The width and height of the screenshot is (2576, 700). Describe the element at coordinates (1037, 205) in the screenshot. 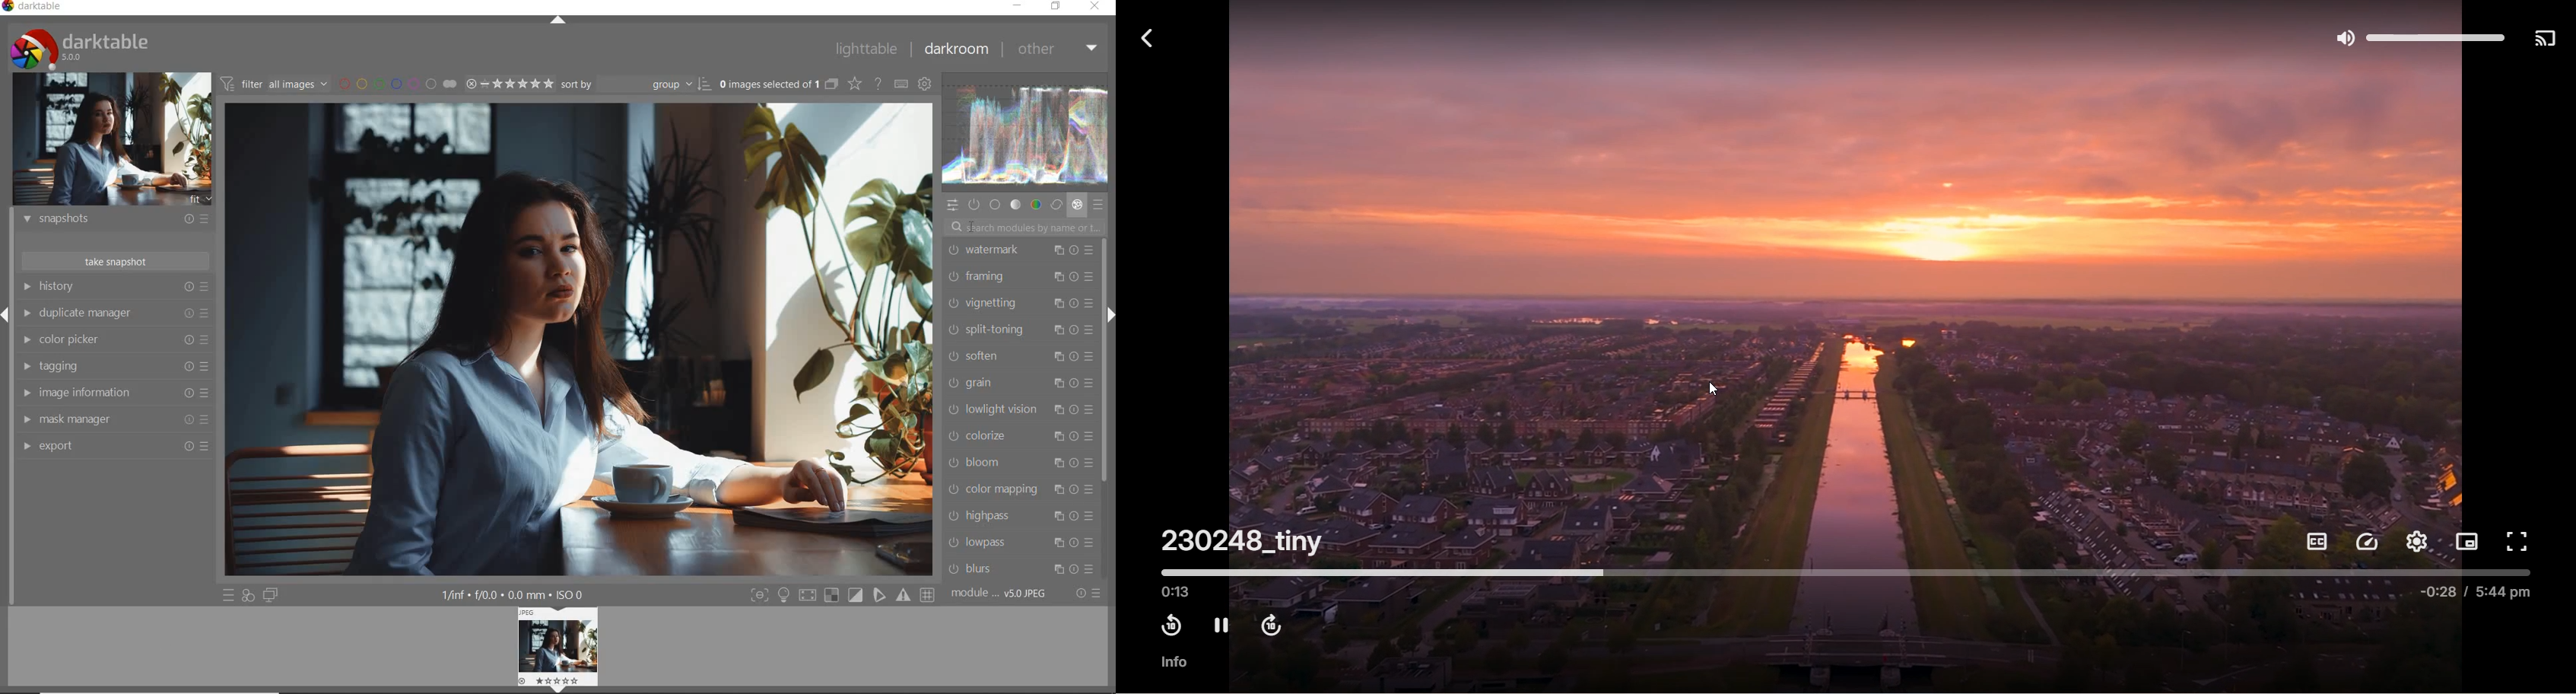

I see `color` at that location.